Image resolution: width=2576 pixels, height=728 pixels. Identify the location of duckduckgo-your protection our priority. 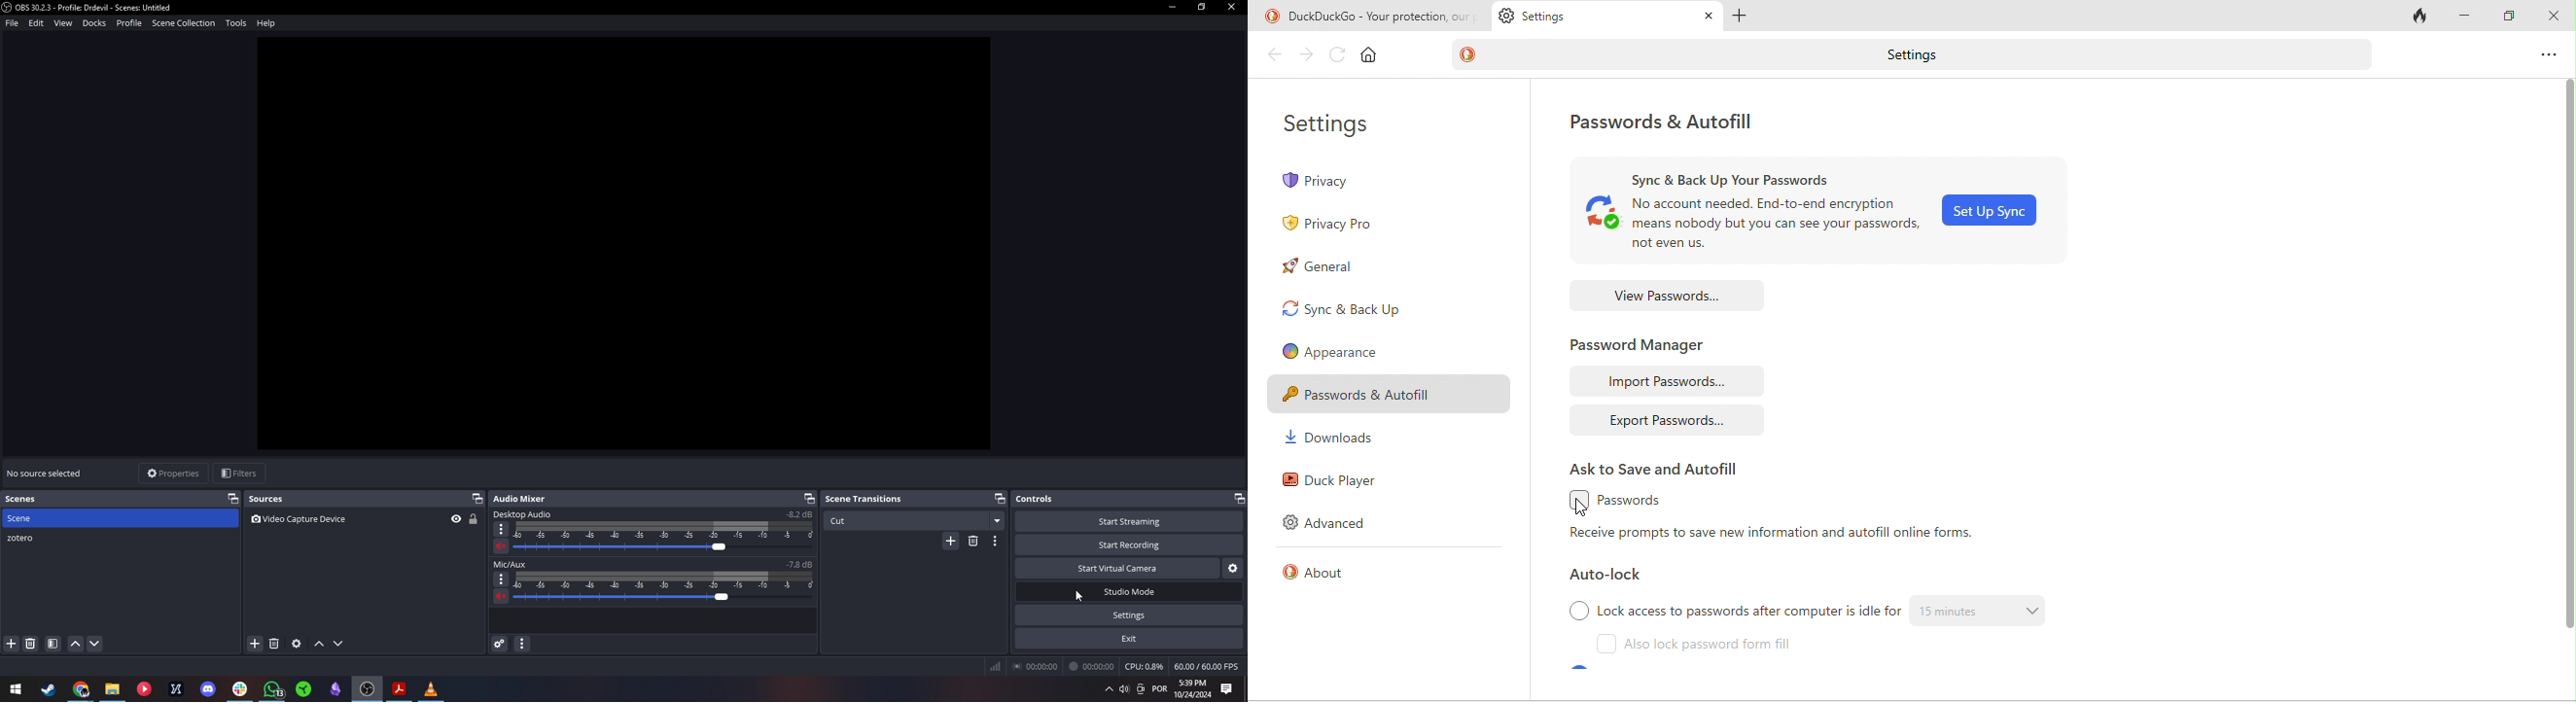
(1383, 14).